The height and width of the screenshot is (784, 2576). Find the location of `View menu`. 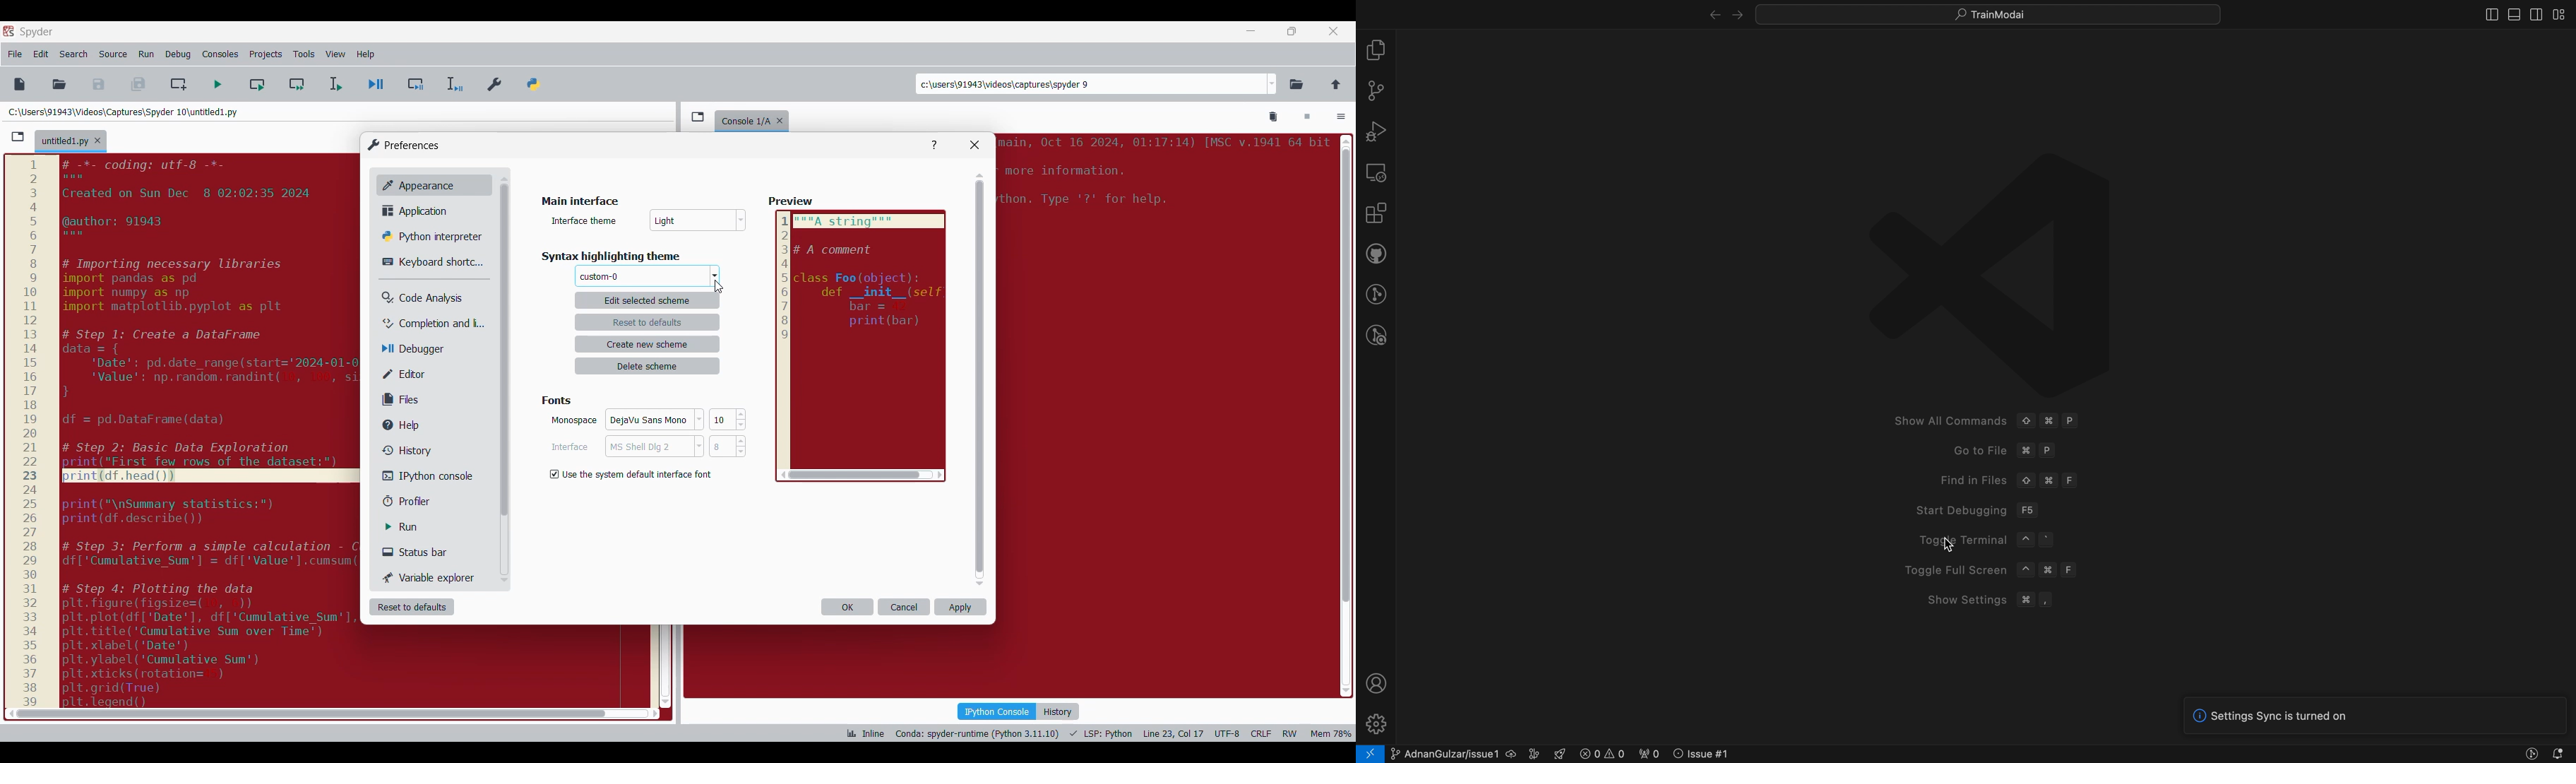

View menu is located at coordinates (335, 54).